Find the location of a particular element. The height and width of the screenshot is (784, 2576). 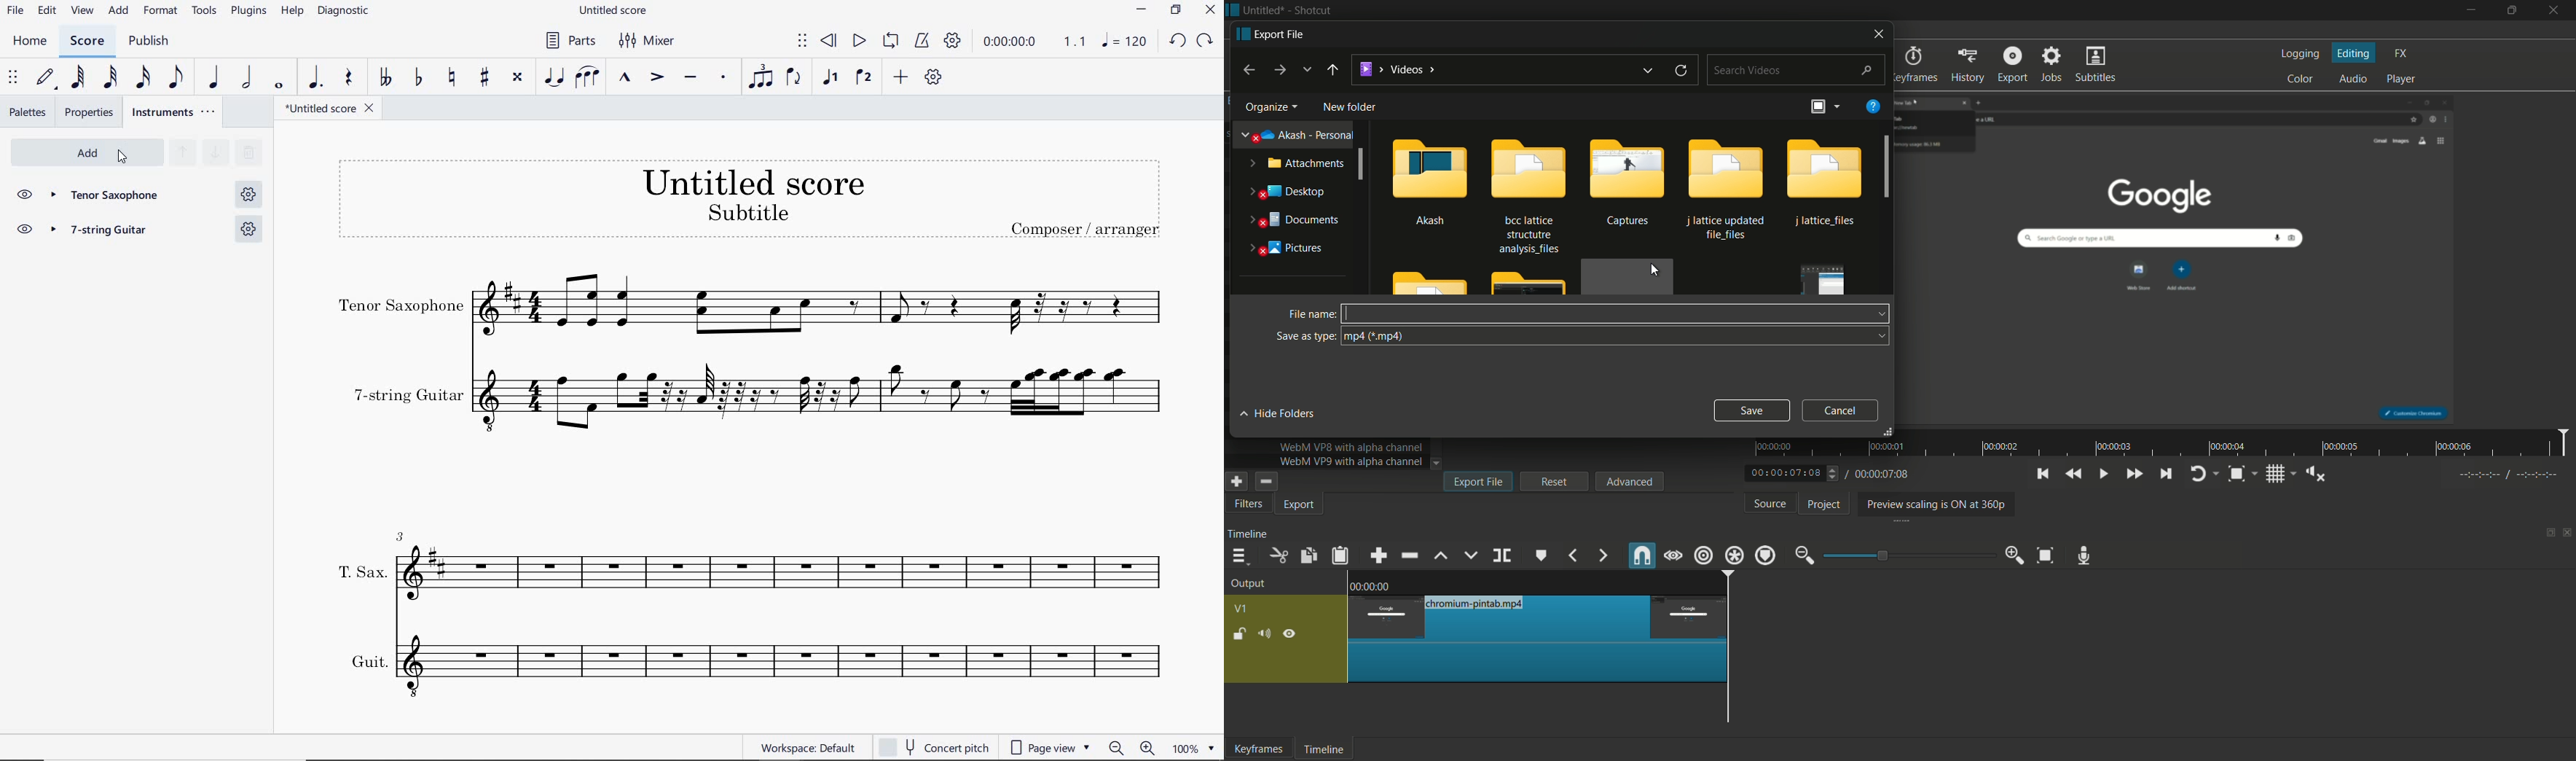

close timeline is located at coordinates (2568, 534).